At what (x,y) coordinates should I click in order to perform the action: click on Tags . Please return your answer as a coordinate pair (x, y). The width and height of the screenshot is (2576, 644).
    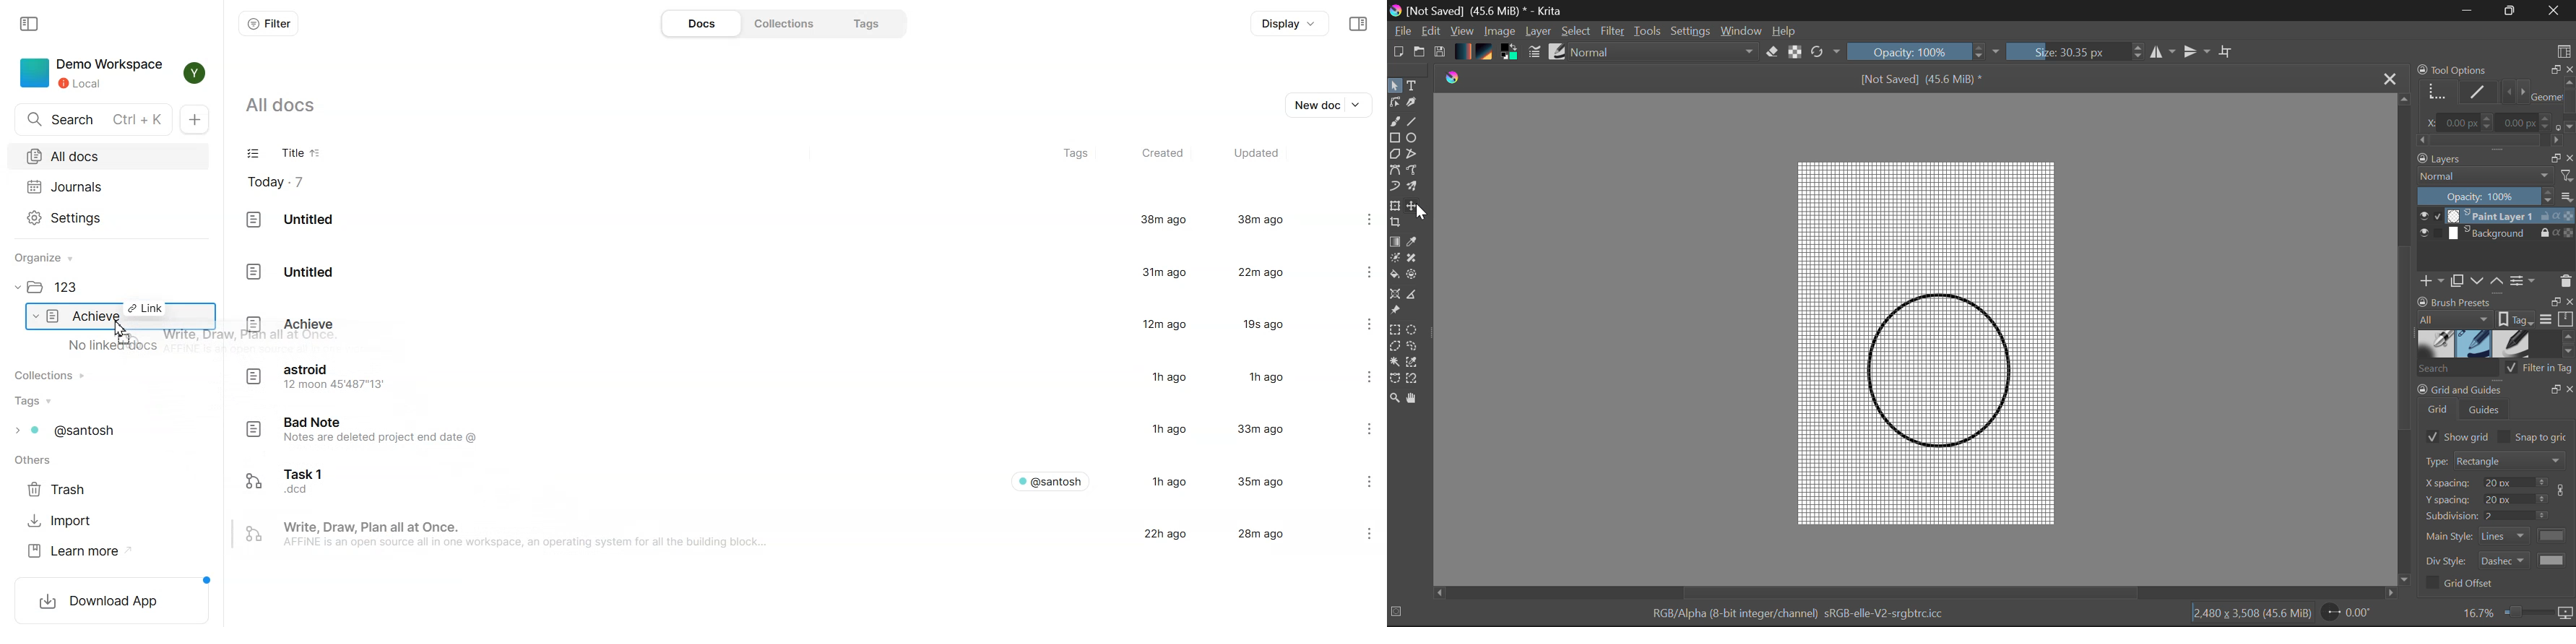
    Looking at the image, I should click on (74, 431).